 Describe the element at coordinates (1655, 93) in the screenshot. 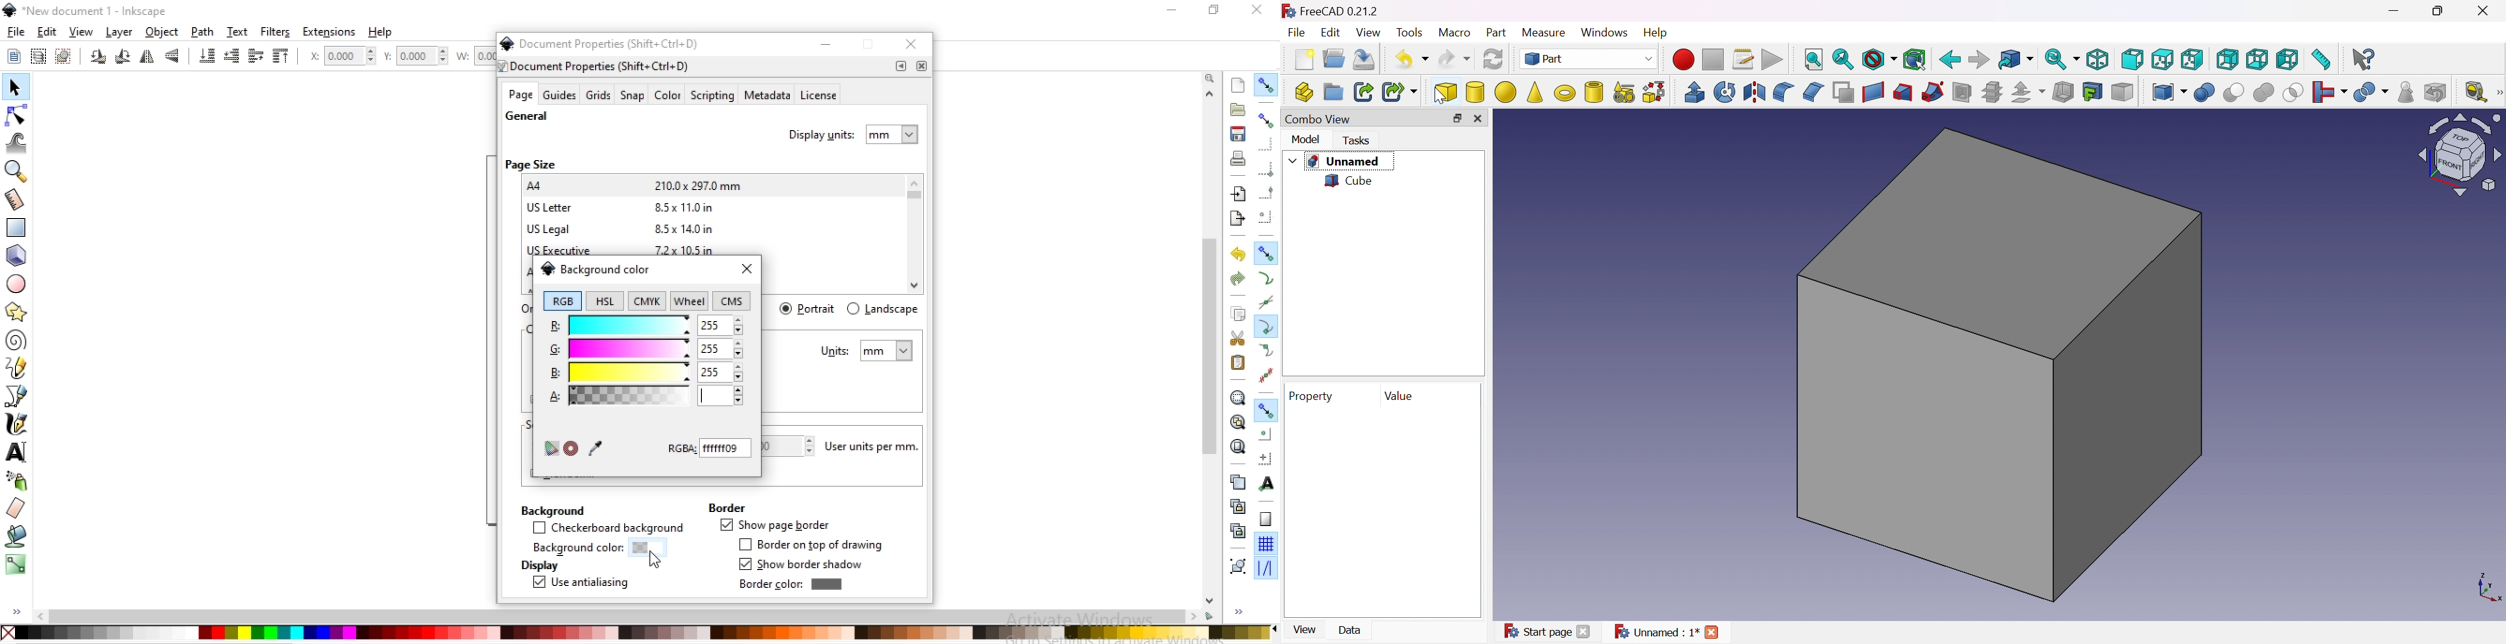

I see `Shape builder` at that location.